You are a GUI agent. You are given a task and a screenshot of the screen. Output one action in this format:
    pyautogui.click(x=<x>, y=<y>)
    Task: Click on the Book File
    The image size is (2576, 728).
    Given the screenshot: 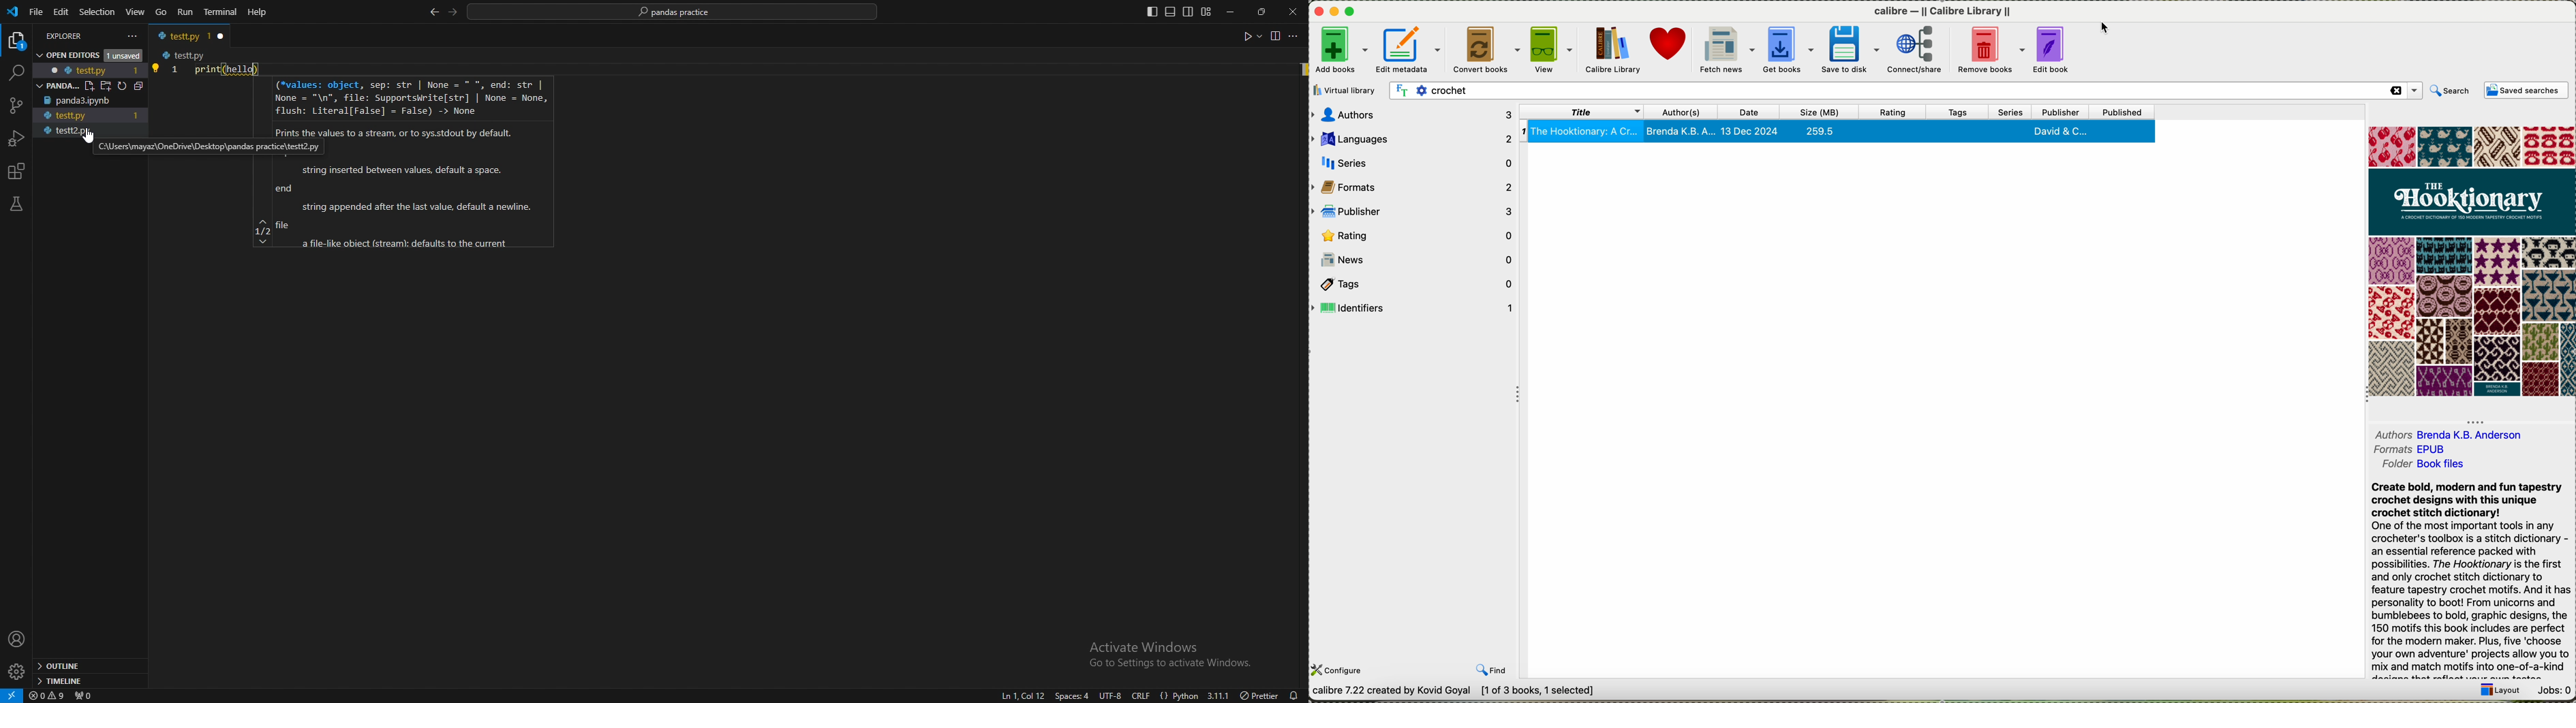 What is the action you would take?
    pyautogui.click(x=2443, y=465)
    